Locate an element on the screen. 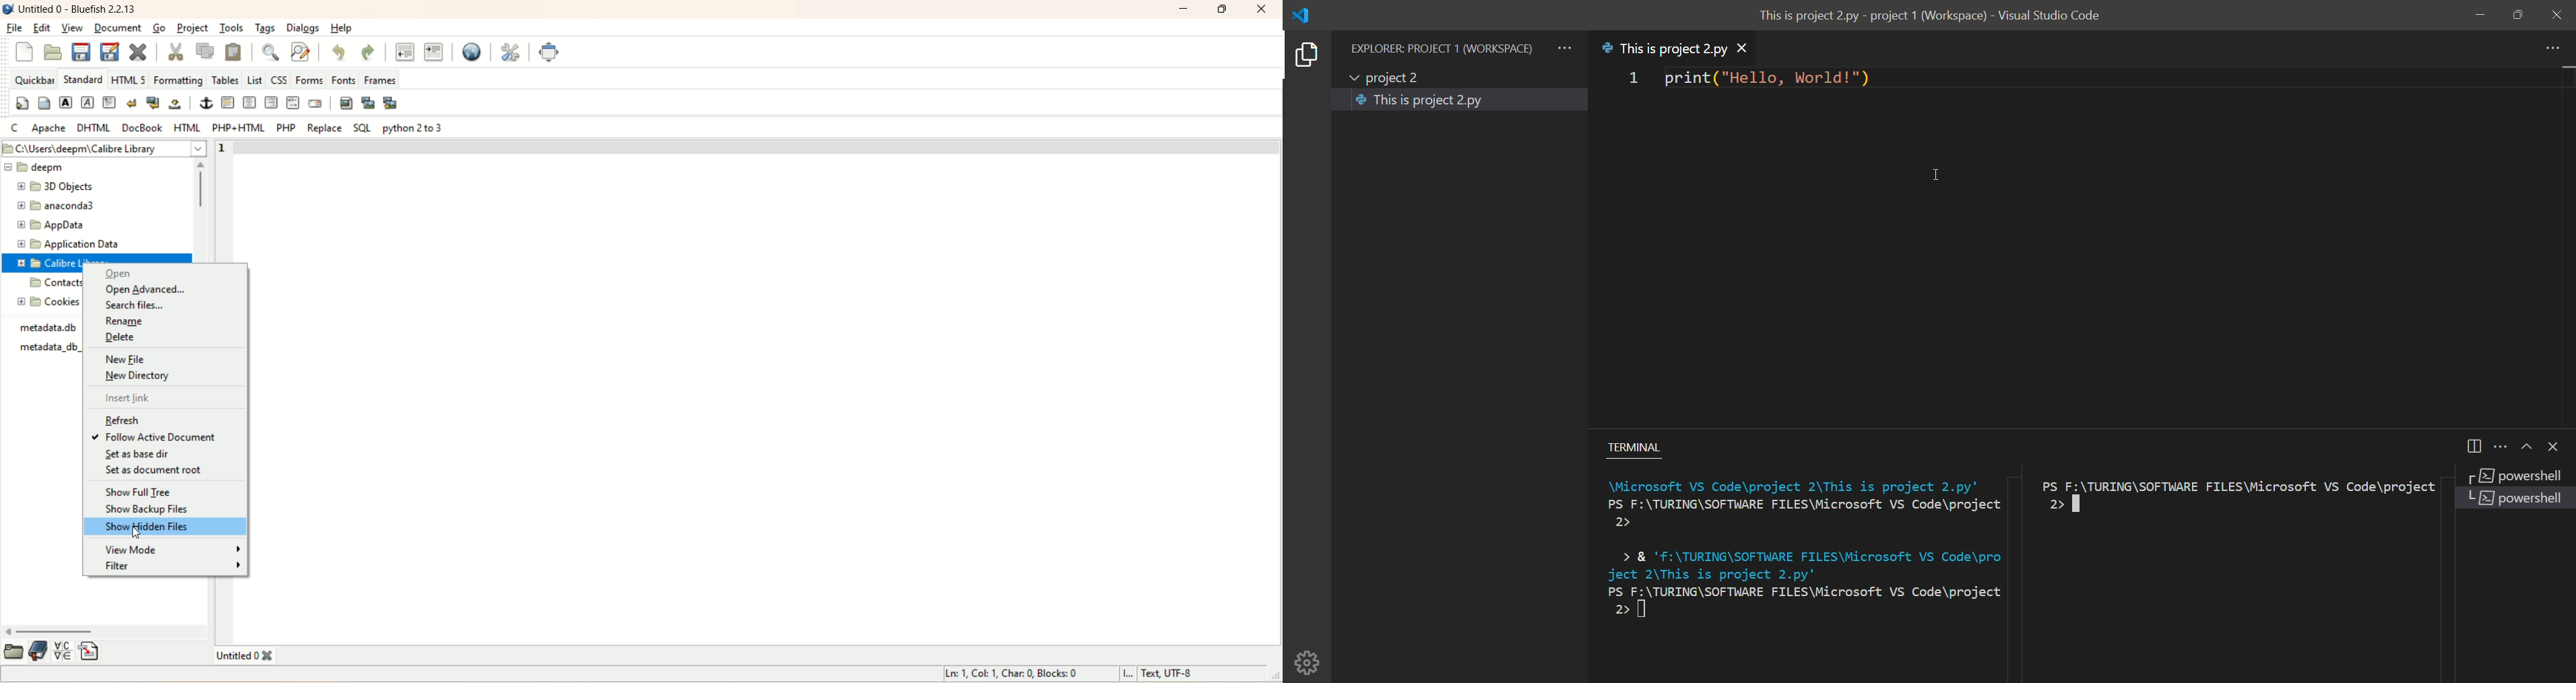  right justify is located at coordinates (271, 102).